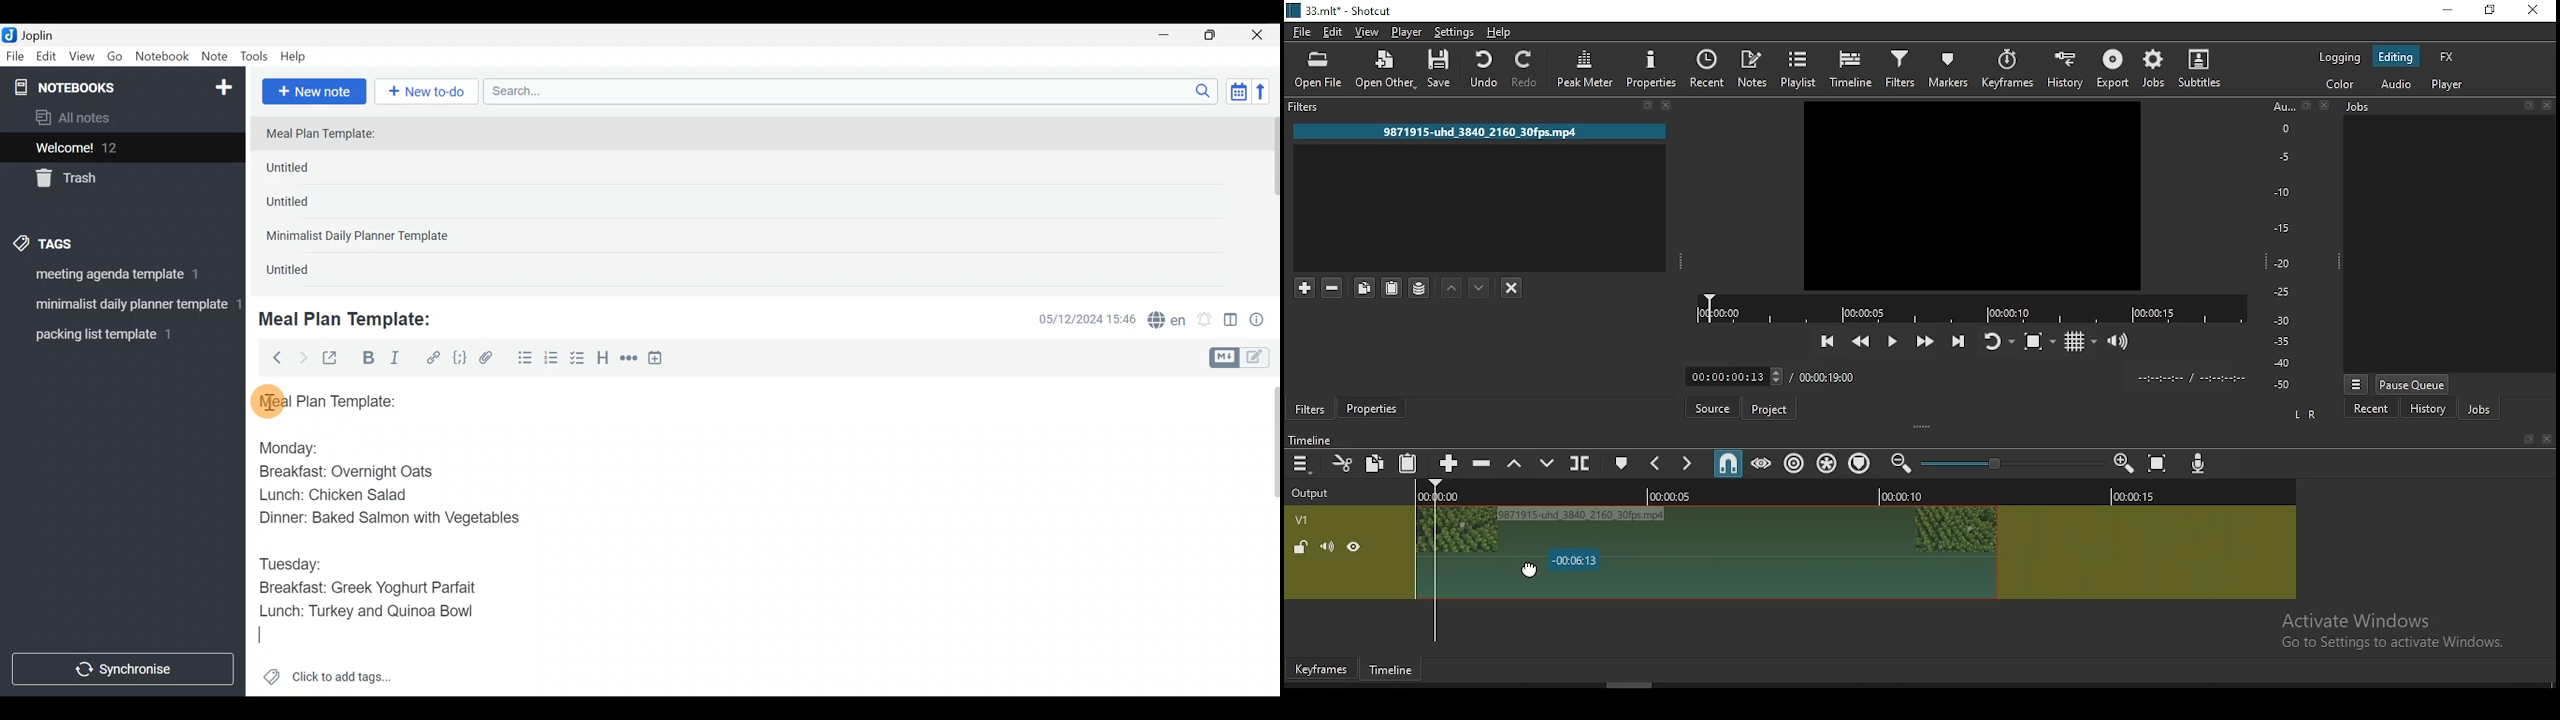 Image resolution: width=2576 pixels, height=728 pixels. Describe the element at coordinates (1751, 68) in the screenshot. I see `notes` at that location.